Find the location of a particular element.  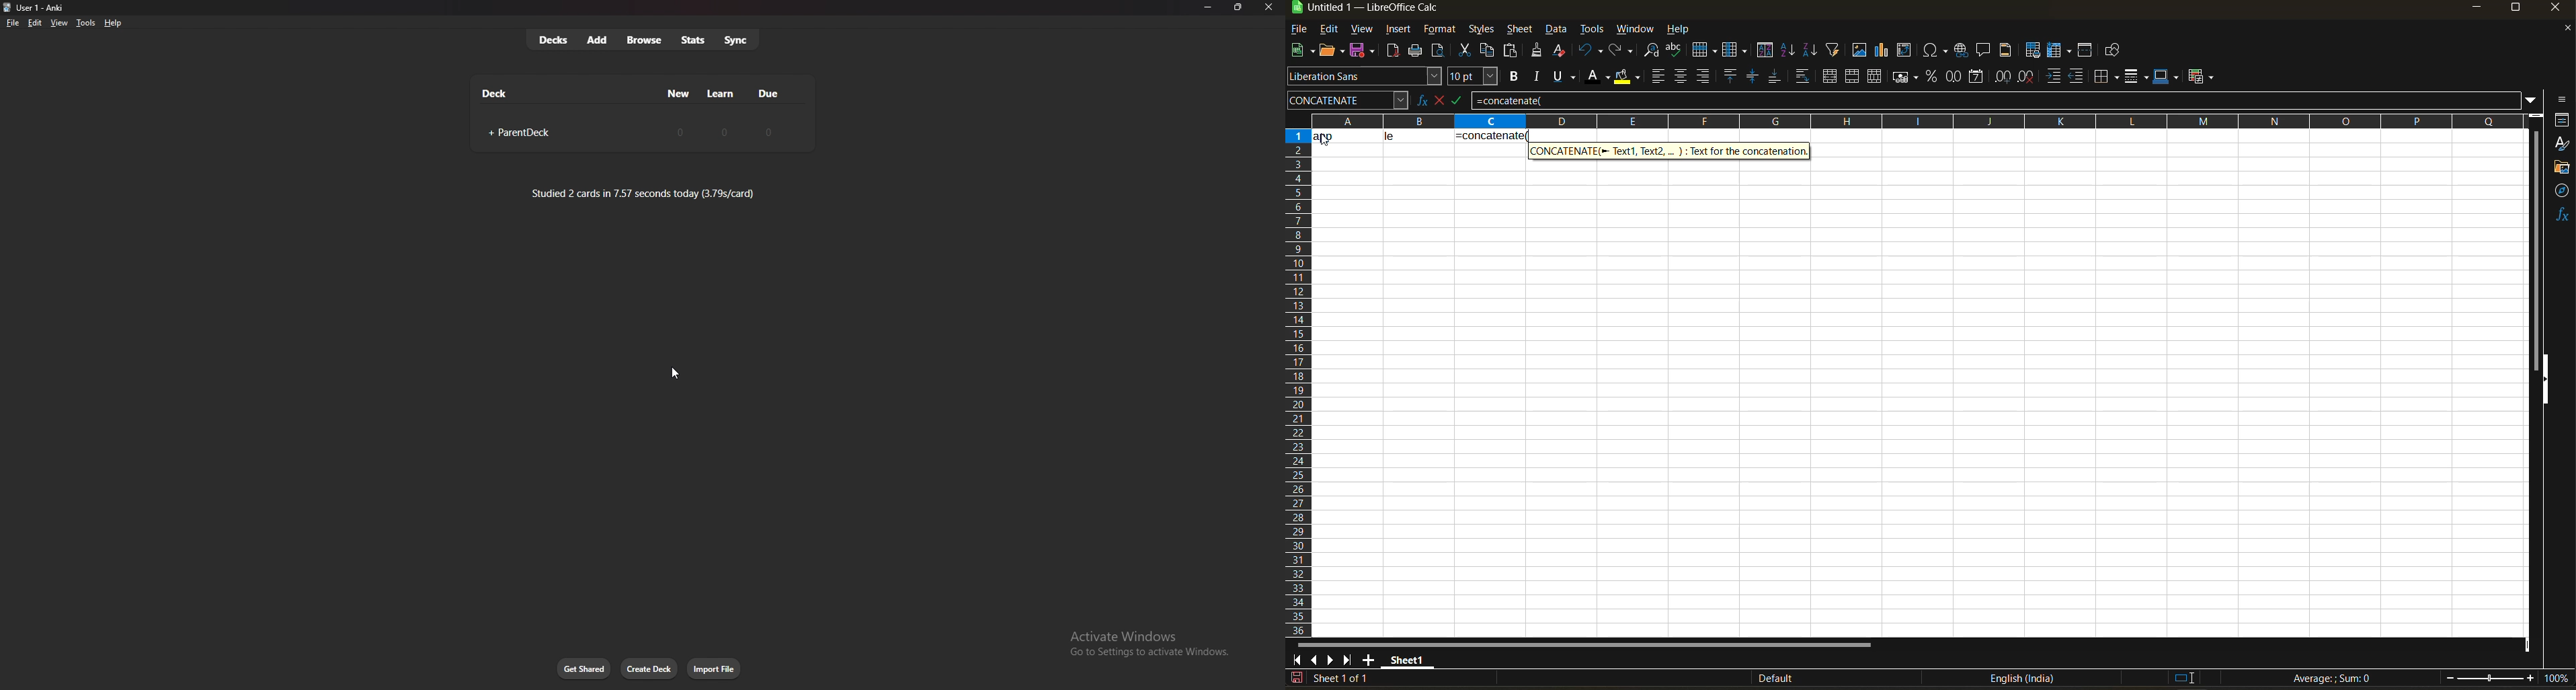

new is located at coordinates (1301, 51).